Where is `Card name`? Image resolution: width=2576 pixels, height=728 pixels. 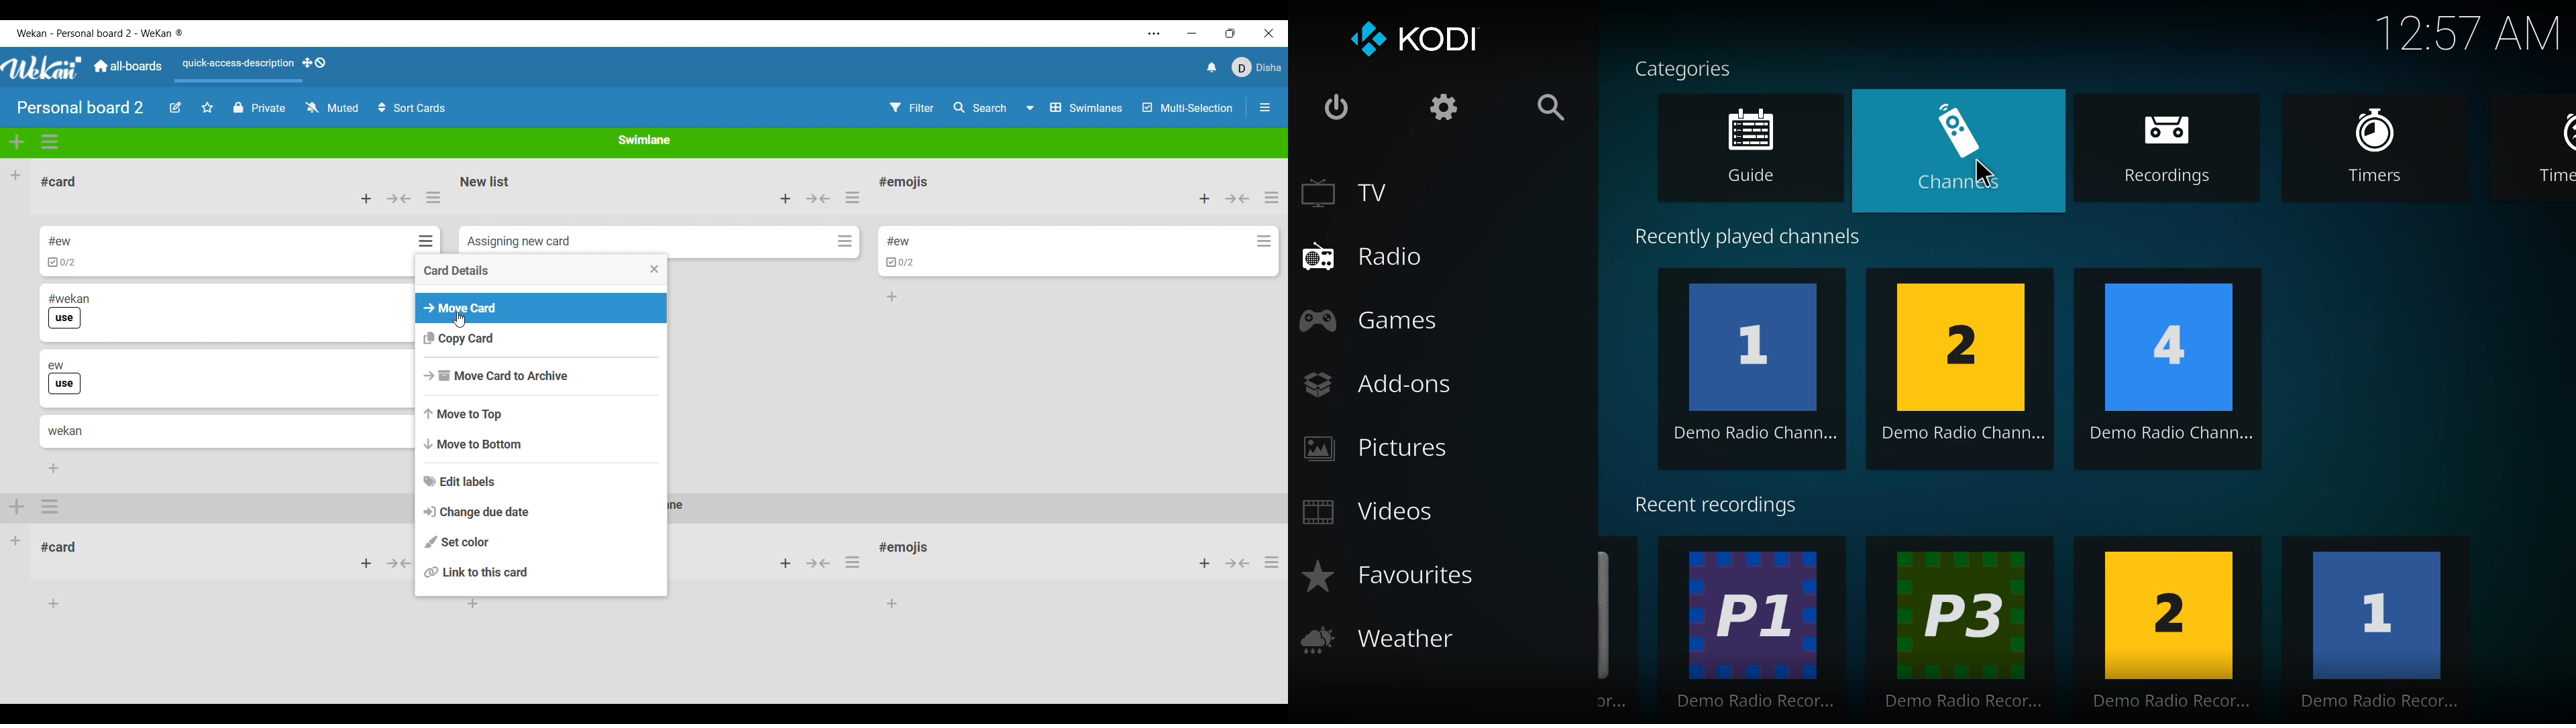
Card name is located at coordinates (519, 242).